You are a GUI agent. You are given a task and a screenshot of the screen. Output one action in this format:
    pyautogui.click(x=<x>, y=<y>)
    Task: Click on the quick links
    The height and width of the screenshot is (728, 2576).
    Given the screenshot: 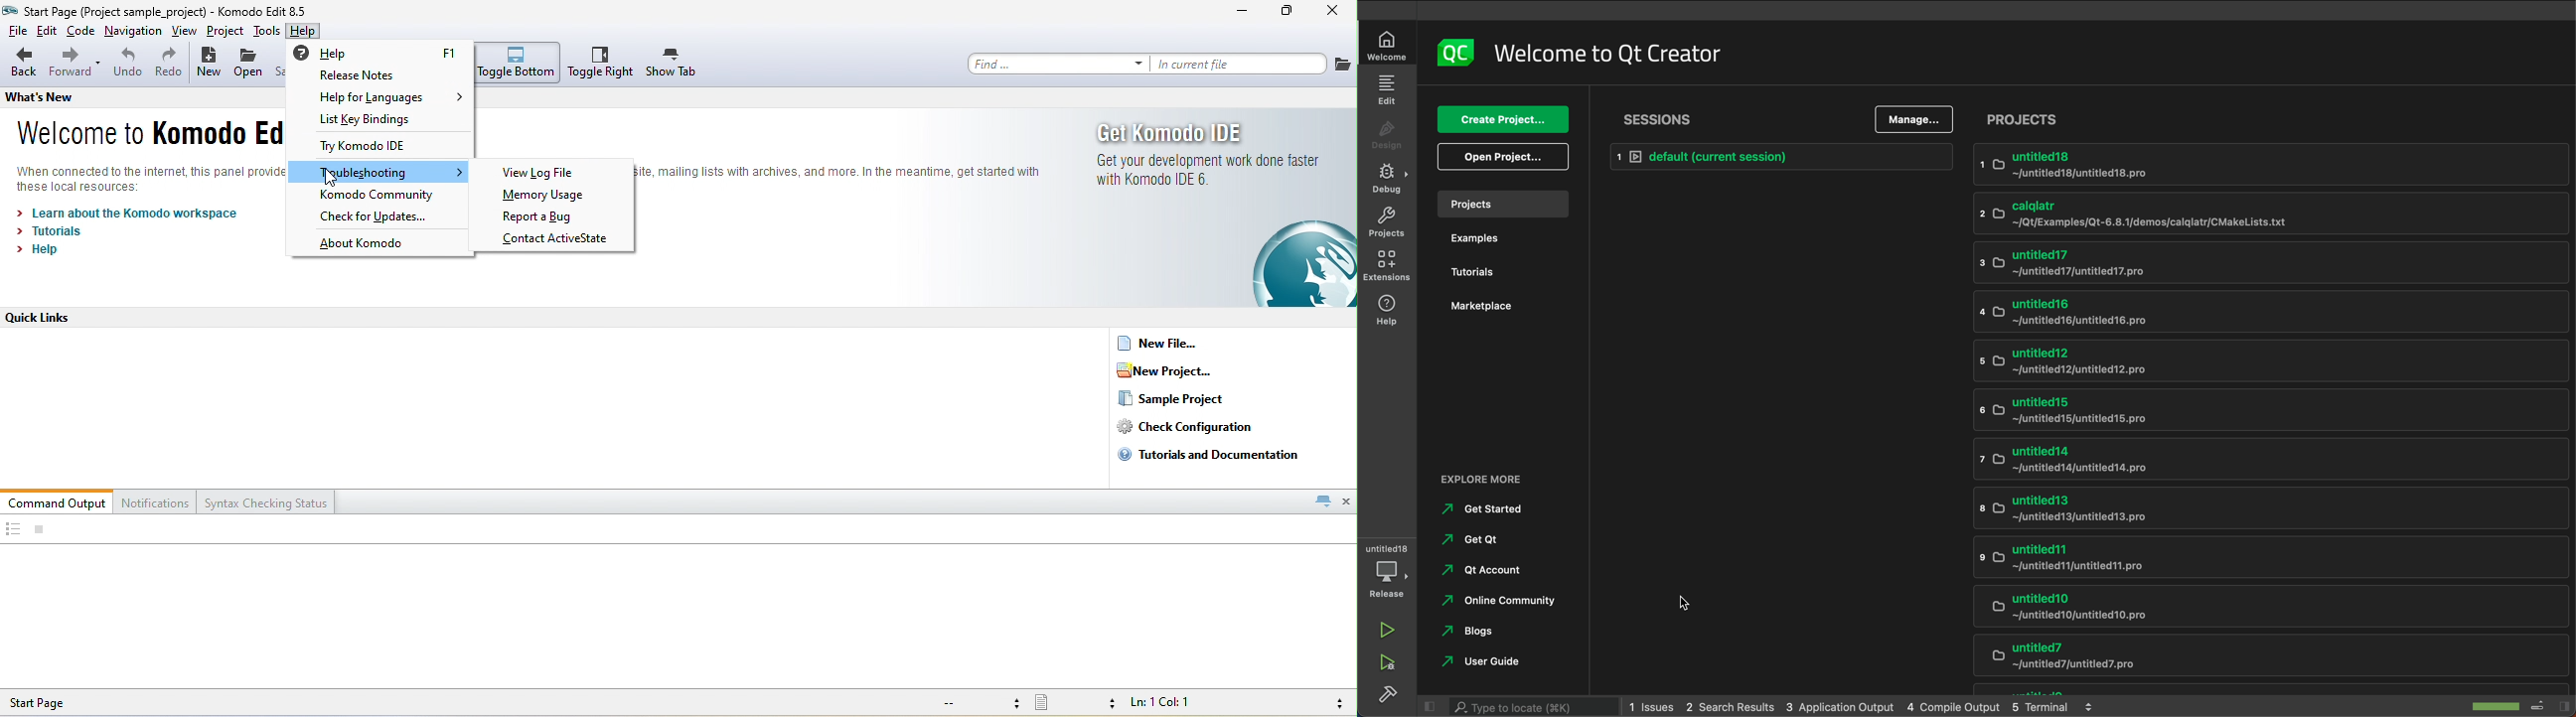 What is the action you would take?
    pyautogui.click(x=49, y=318)
    